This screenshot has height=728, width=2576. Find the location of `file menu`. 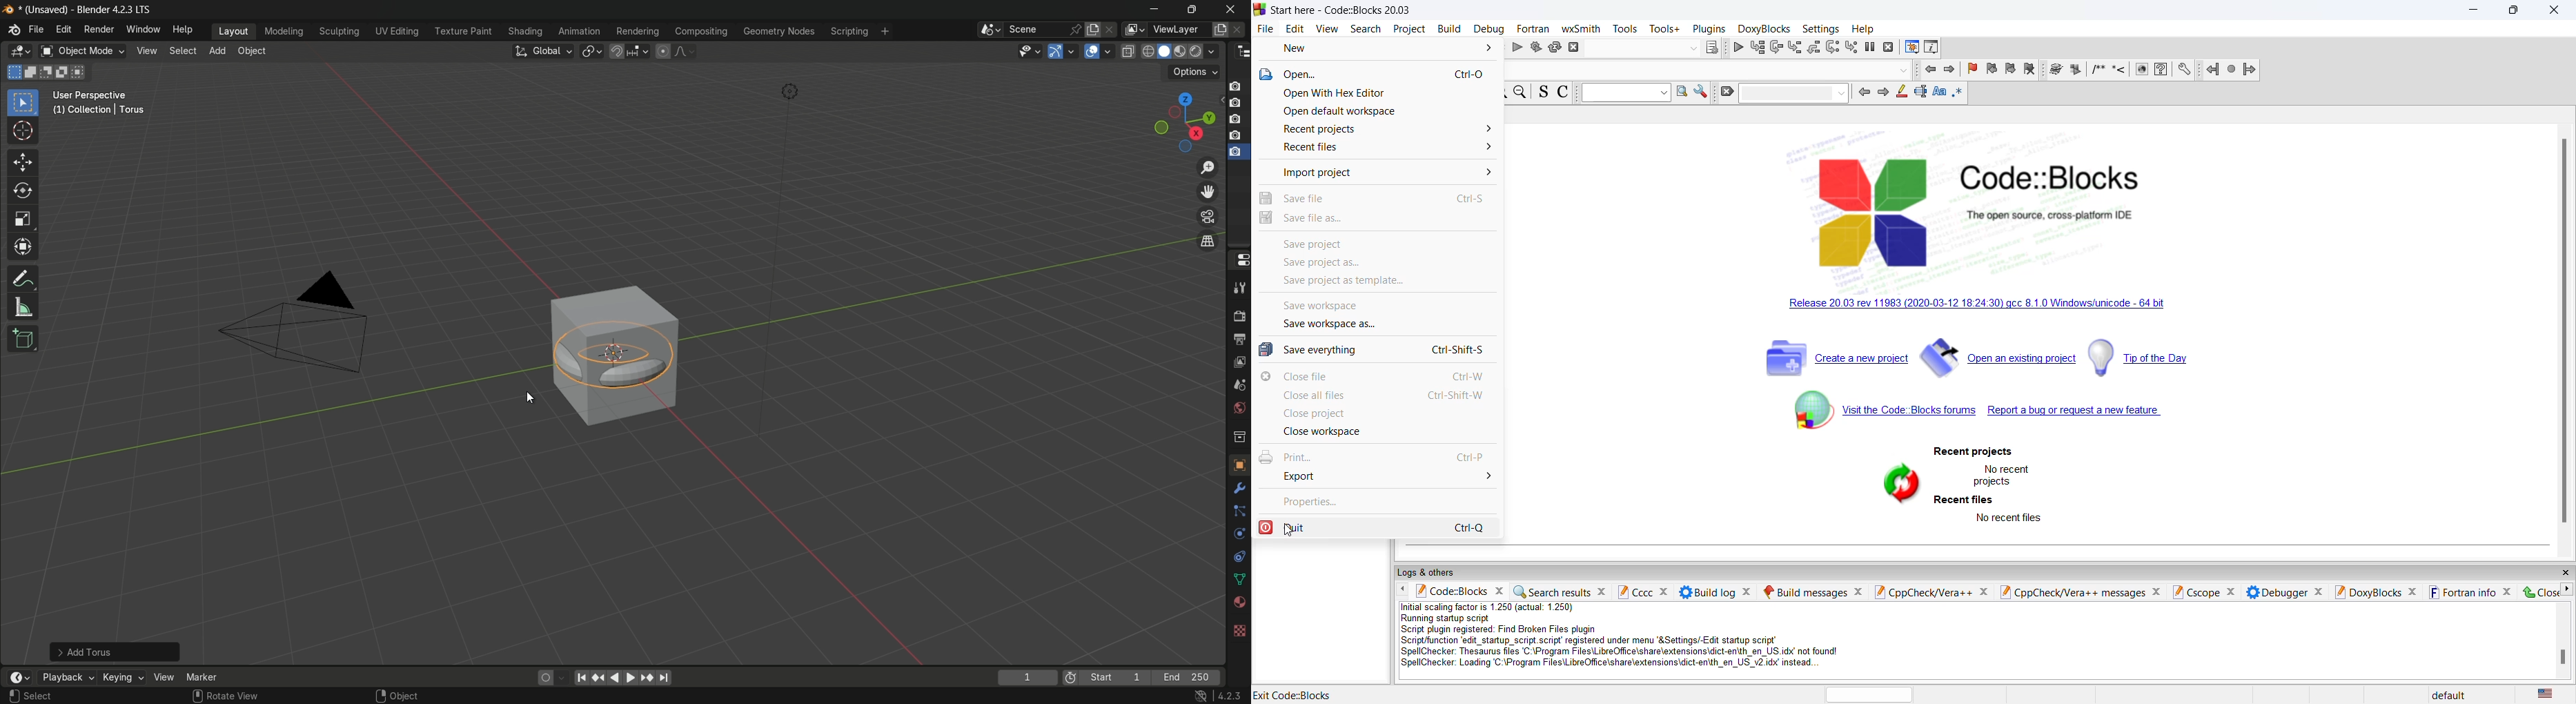

file menu is located at coordinates (36, 29).